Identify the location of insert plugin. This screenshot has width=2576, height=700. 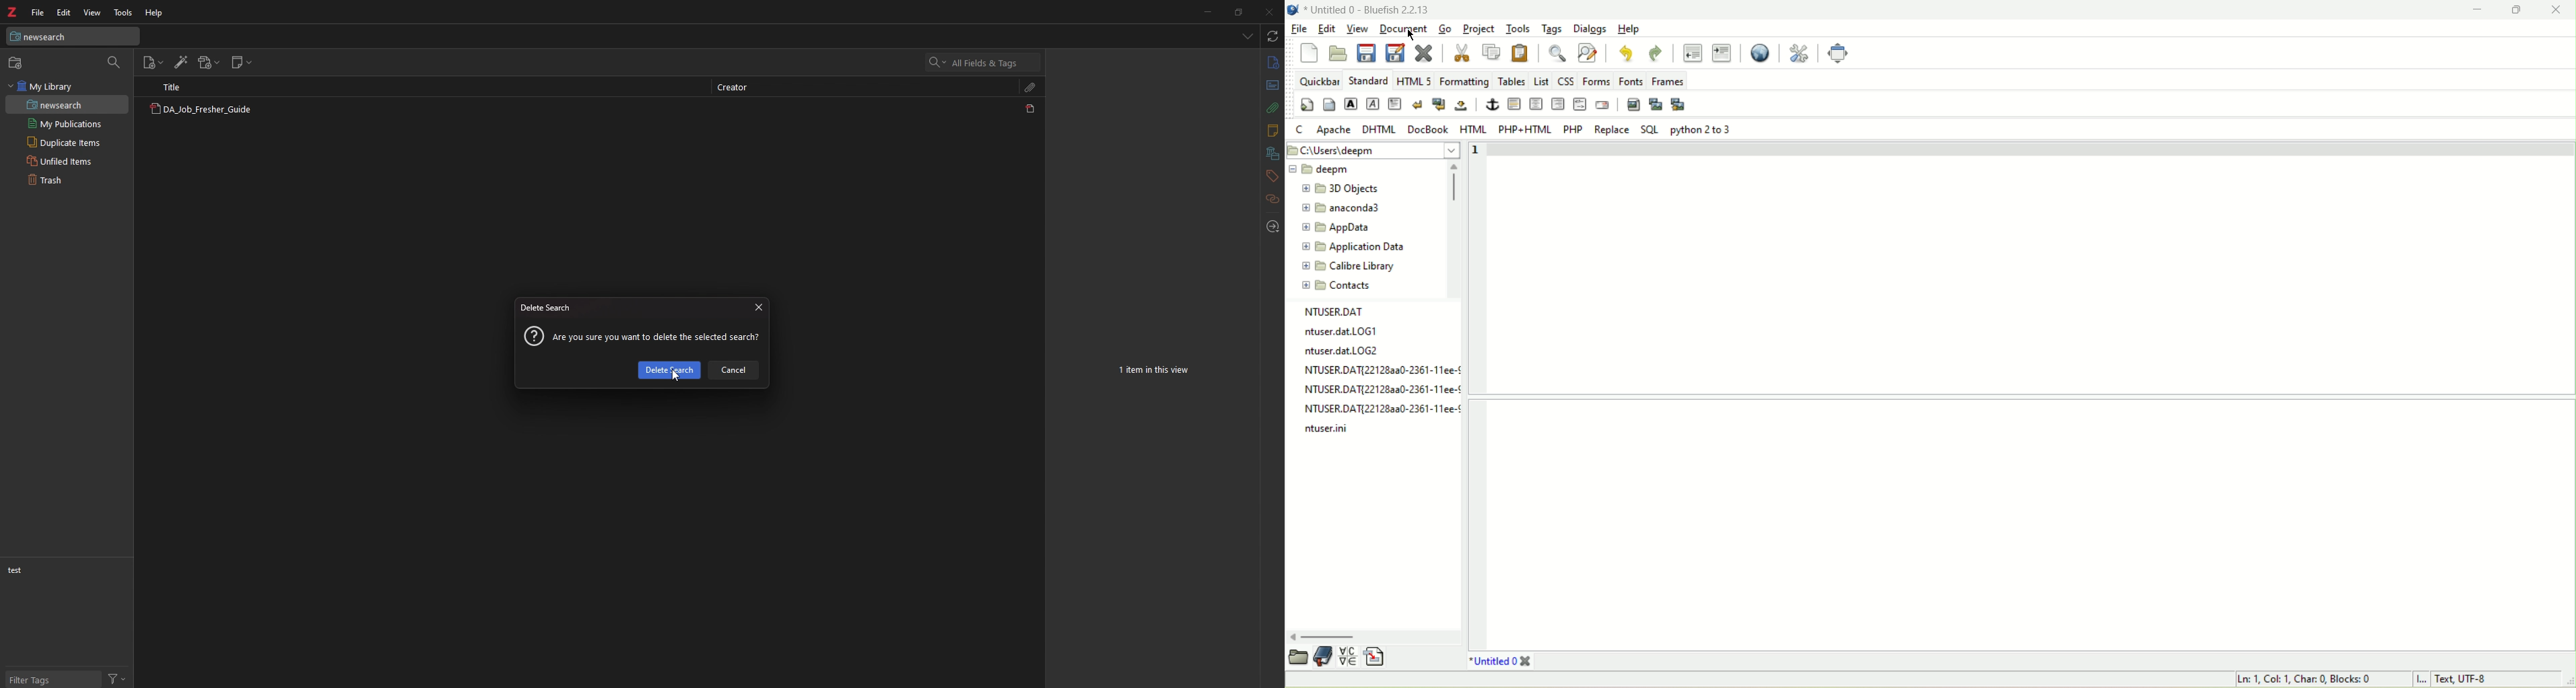
(1658, 104).